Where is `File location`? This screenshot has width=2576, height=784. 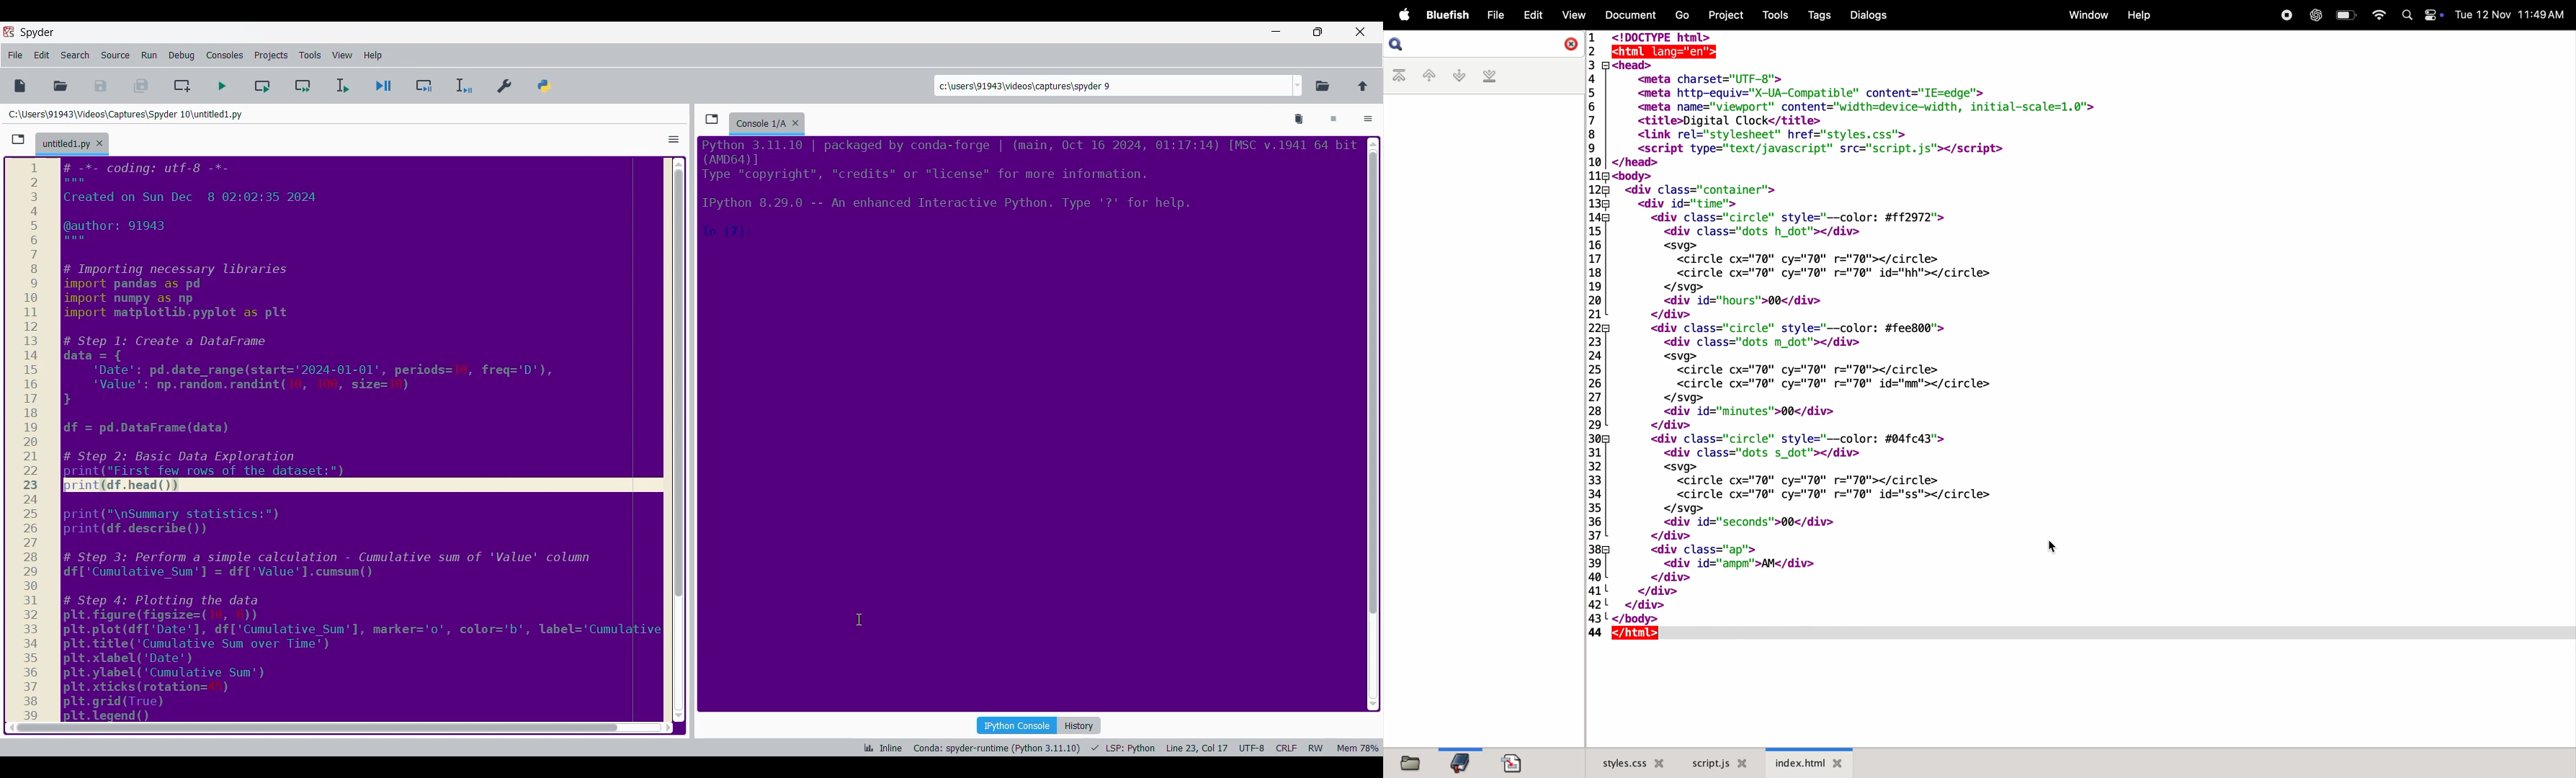 File location is located at coordinates (125, 114).